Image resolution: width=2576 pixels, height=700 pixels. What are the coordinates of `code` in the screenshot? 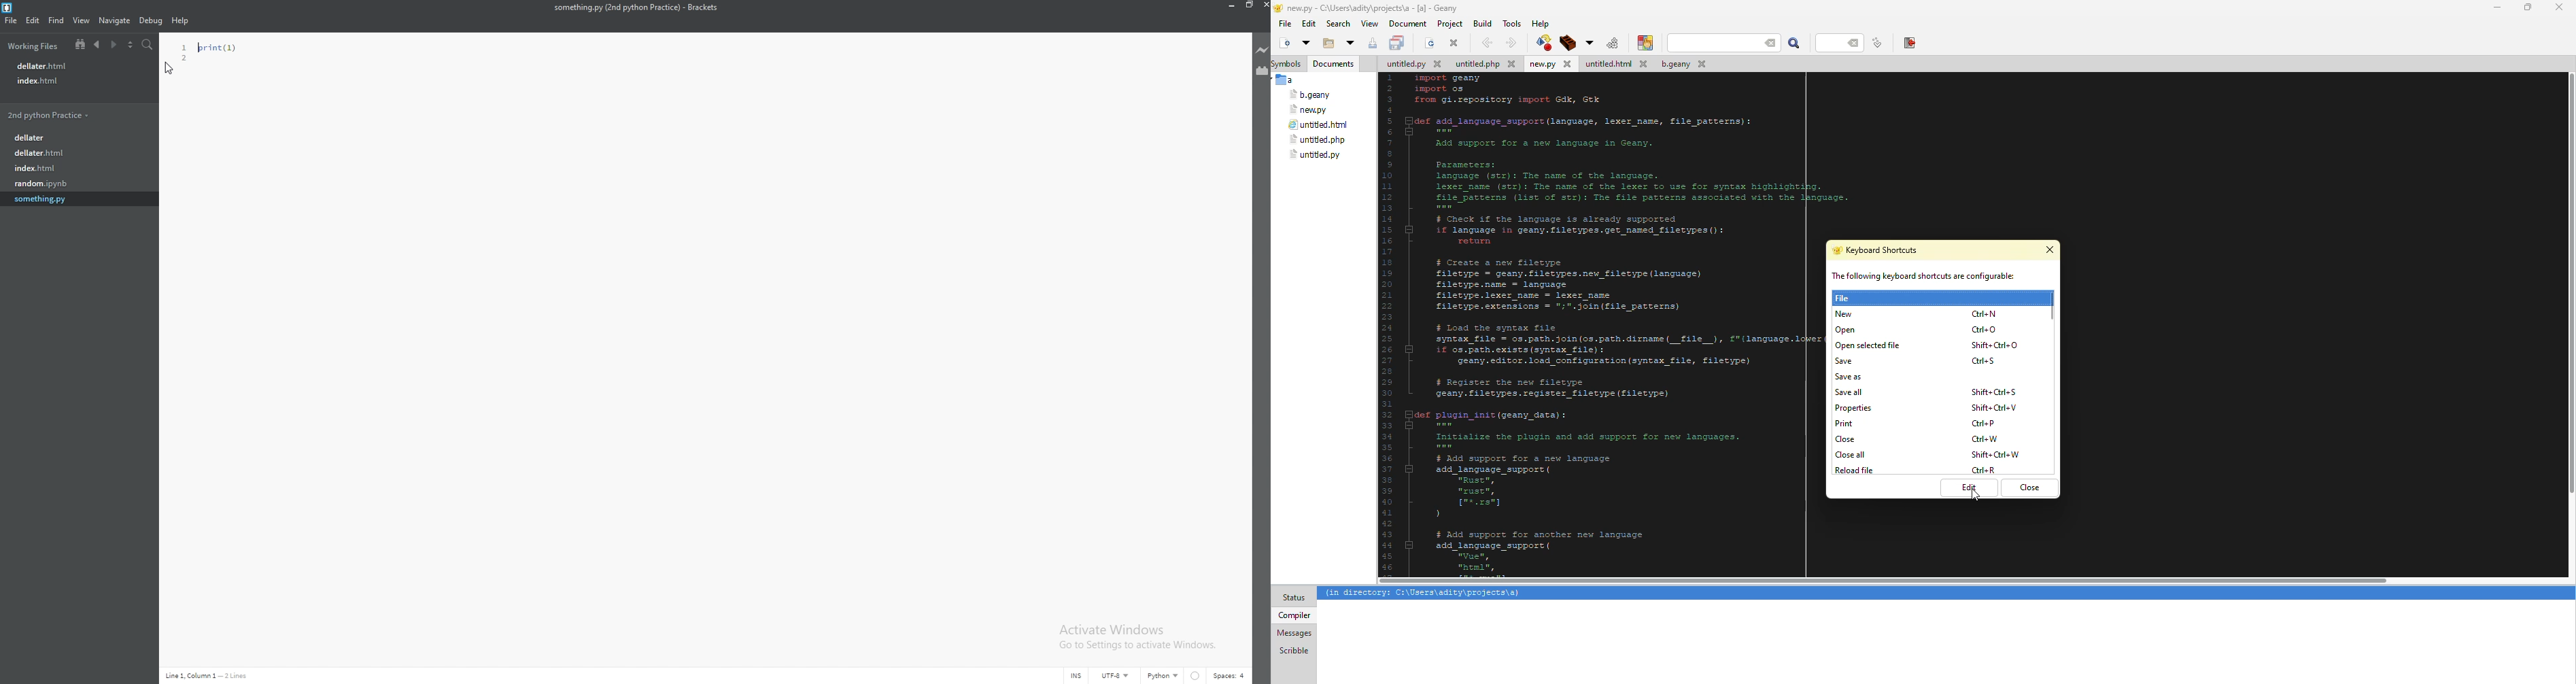 It's located at (1596, 322).